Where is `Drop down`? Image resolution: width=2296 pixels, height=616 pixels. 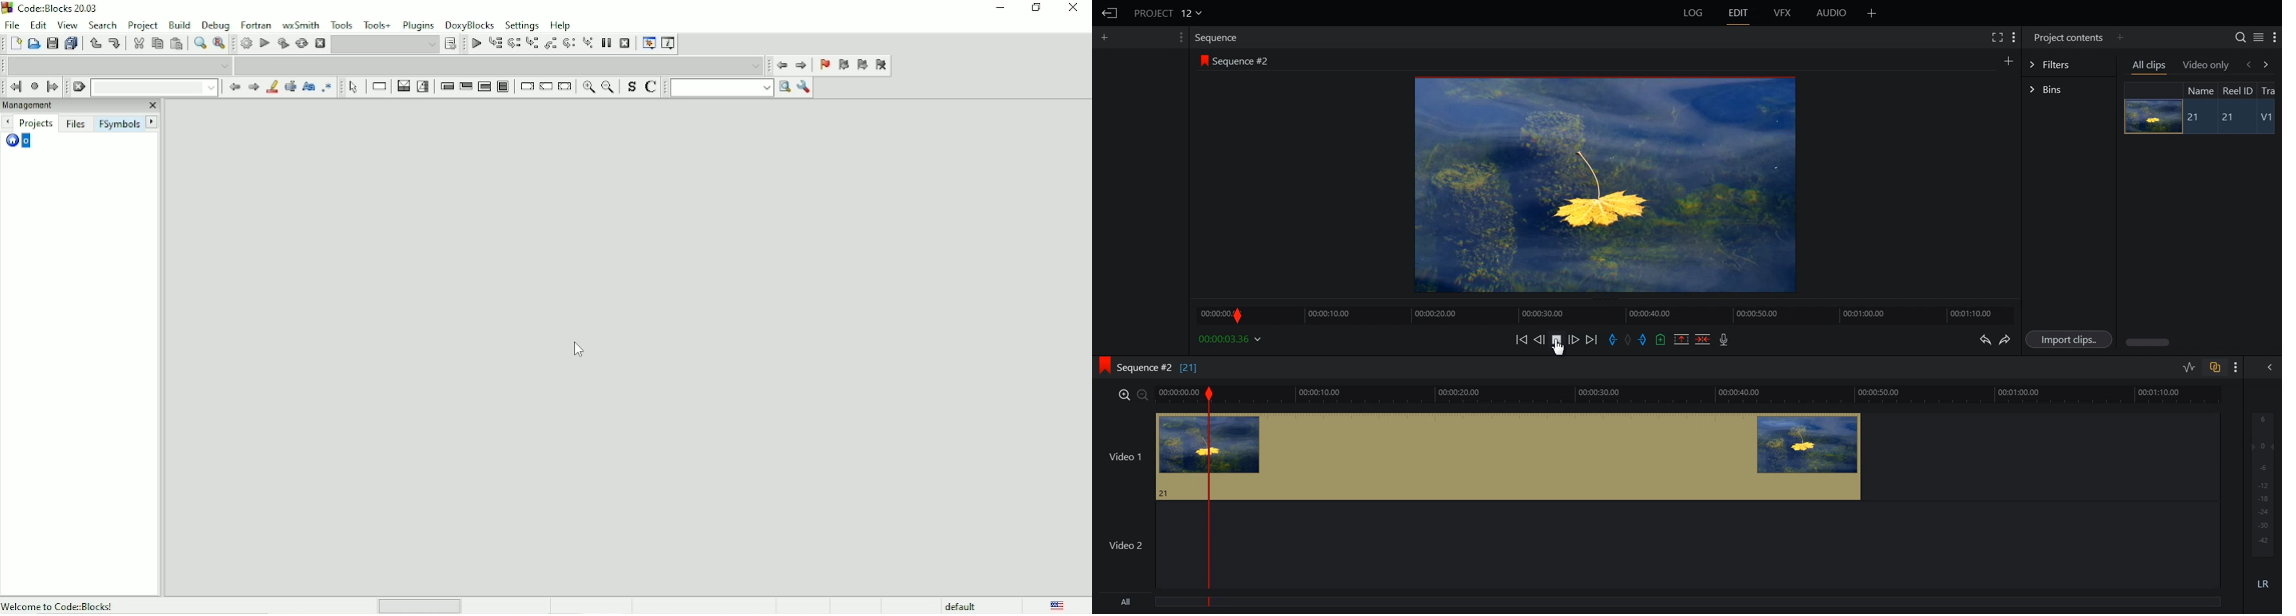 Drop down is located at coordinates (157, 88).